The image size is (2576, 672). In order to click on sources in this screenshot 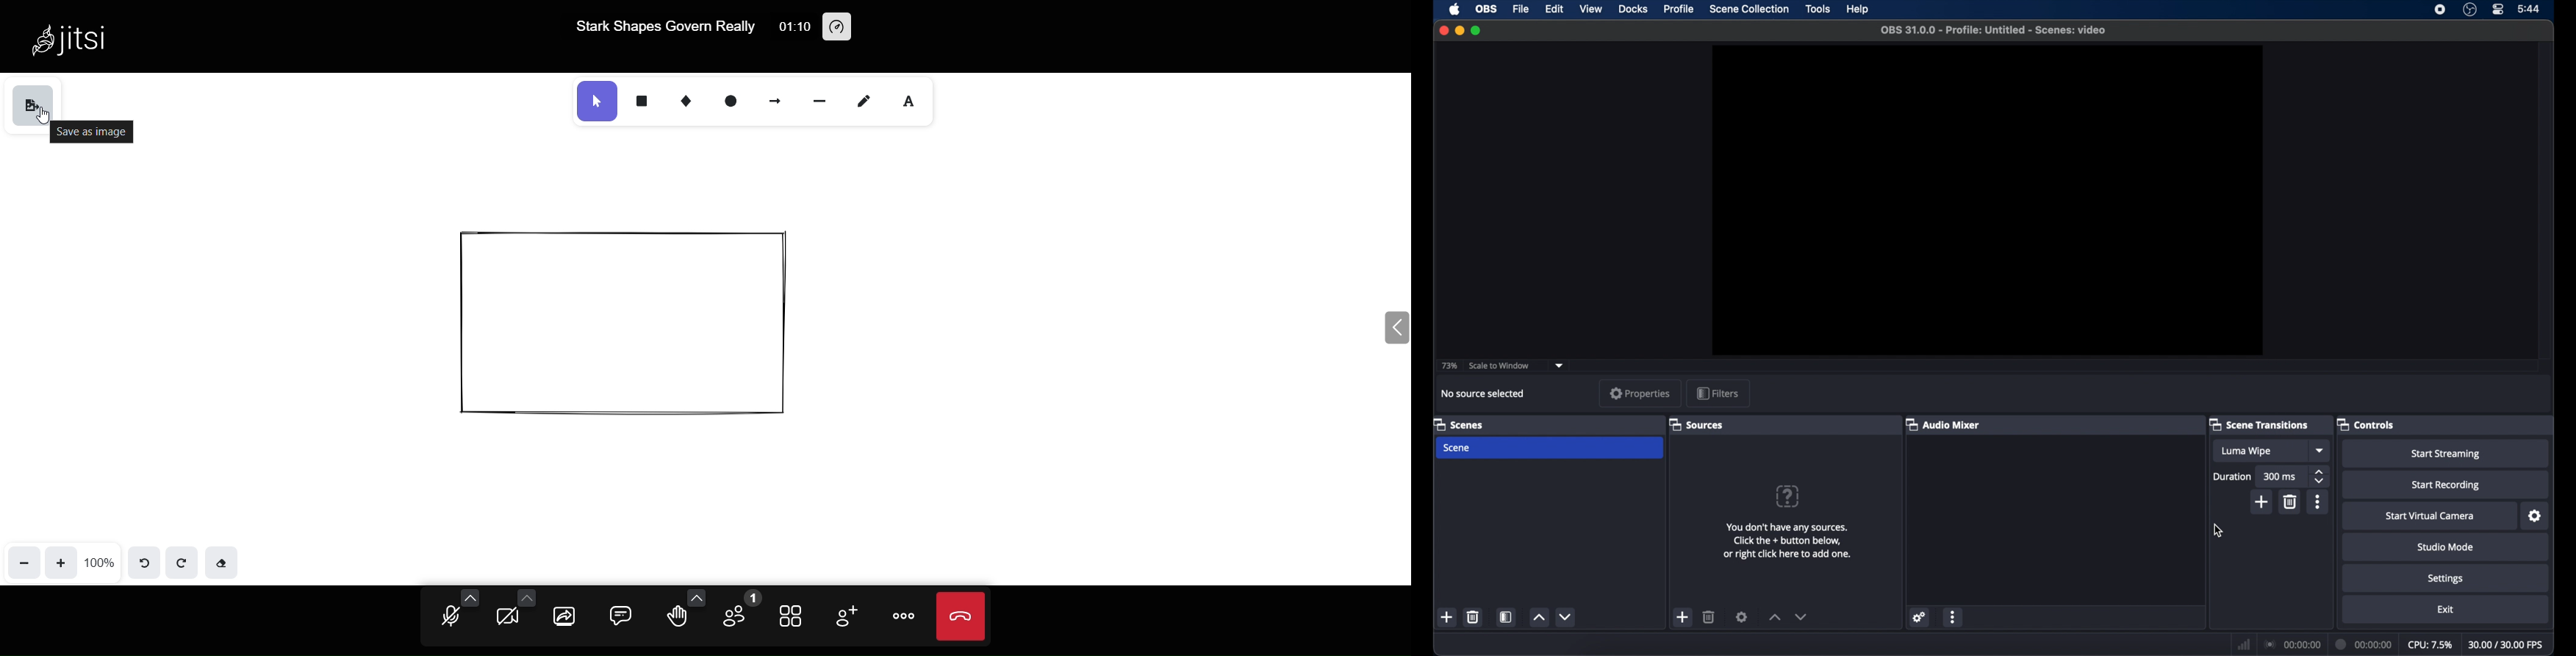, I will do `click(1696, 424)`.